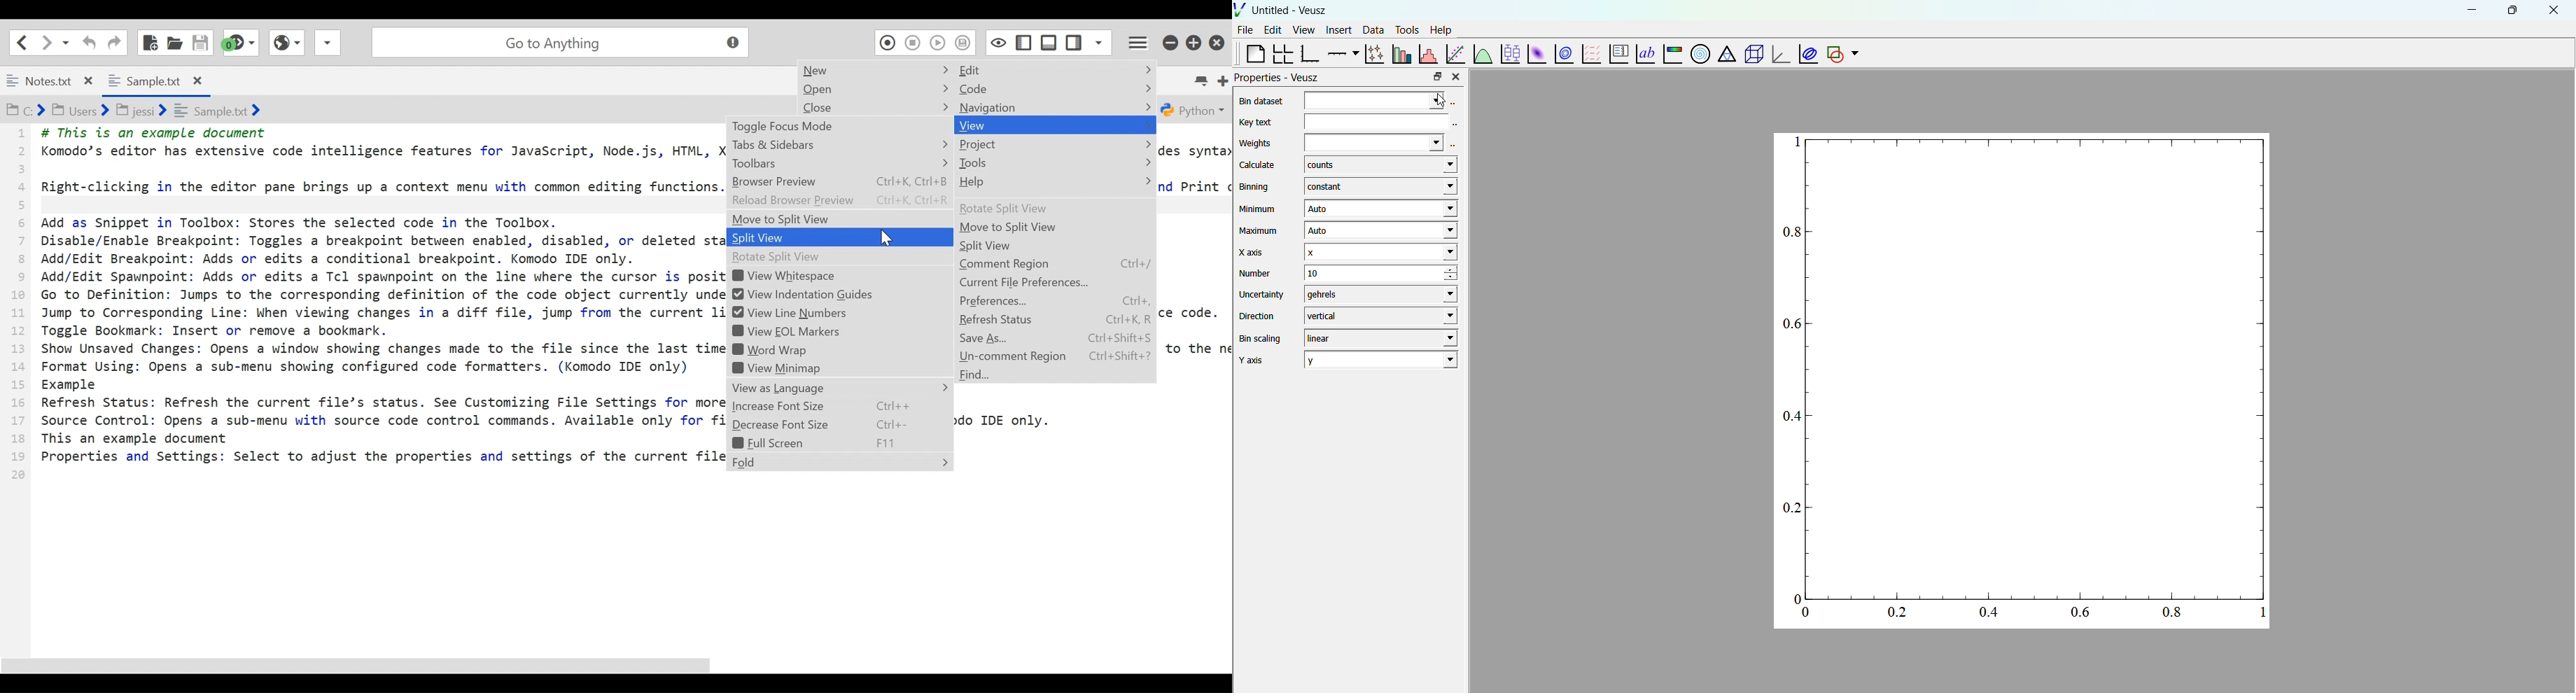 This screenshot has height=700, width=2576. Describe the element at coordinates (877, 107) in the screenshot. I see `Close` at that location.